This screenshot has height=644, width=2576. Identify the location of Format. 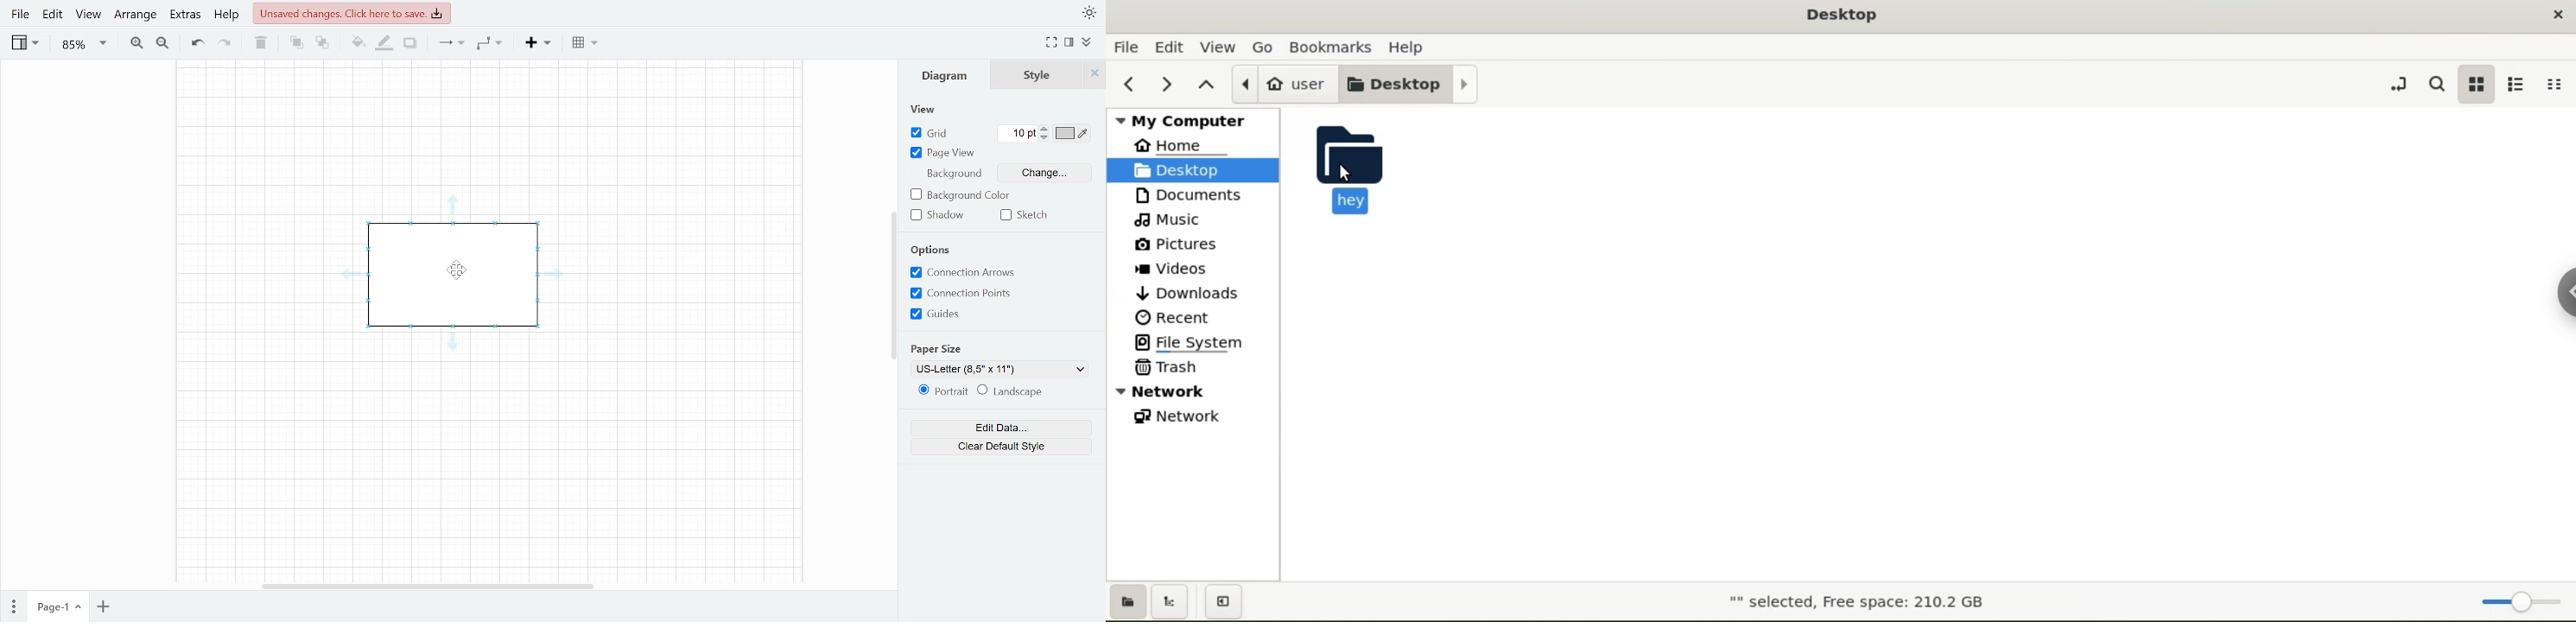
(1069, 43).